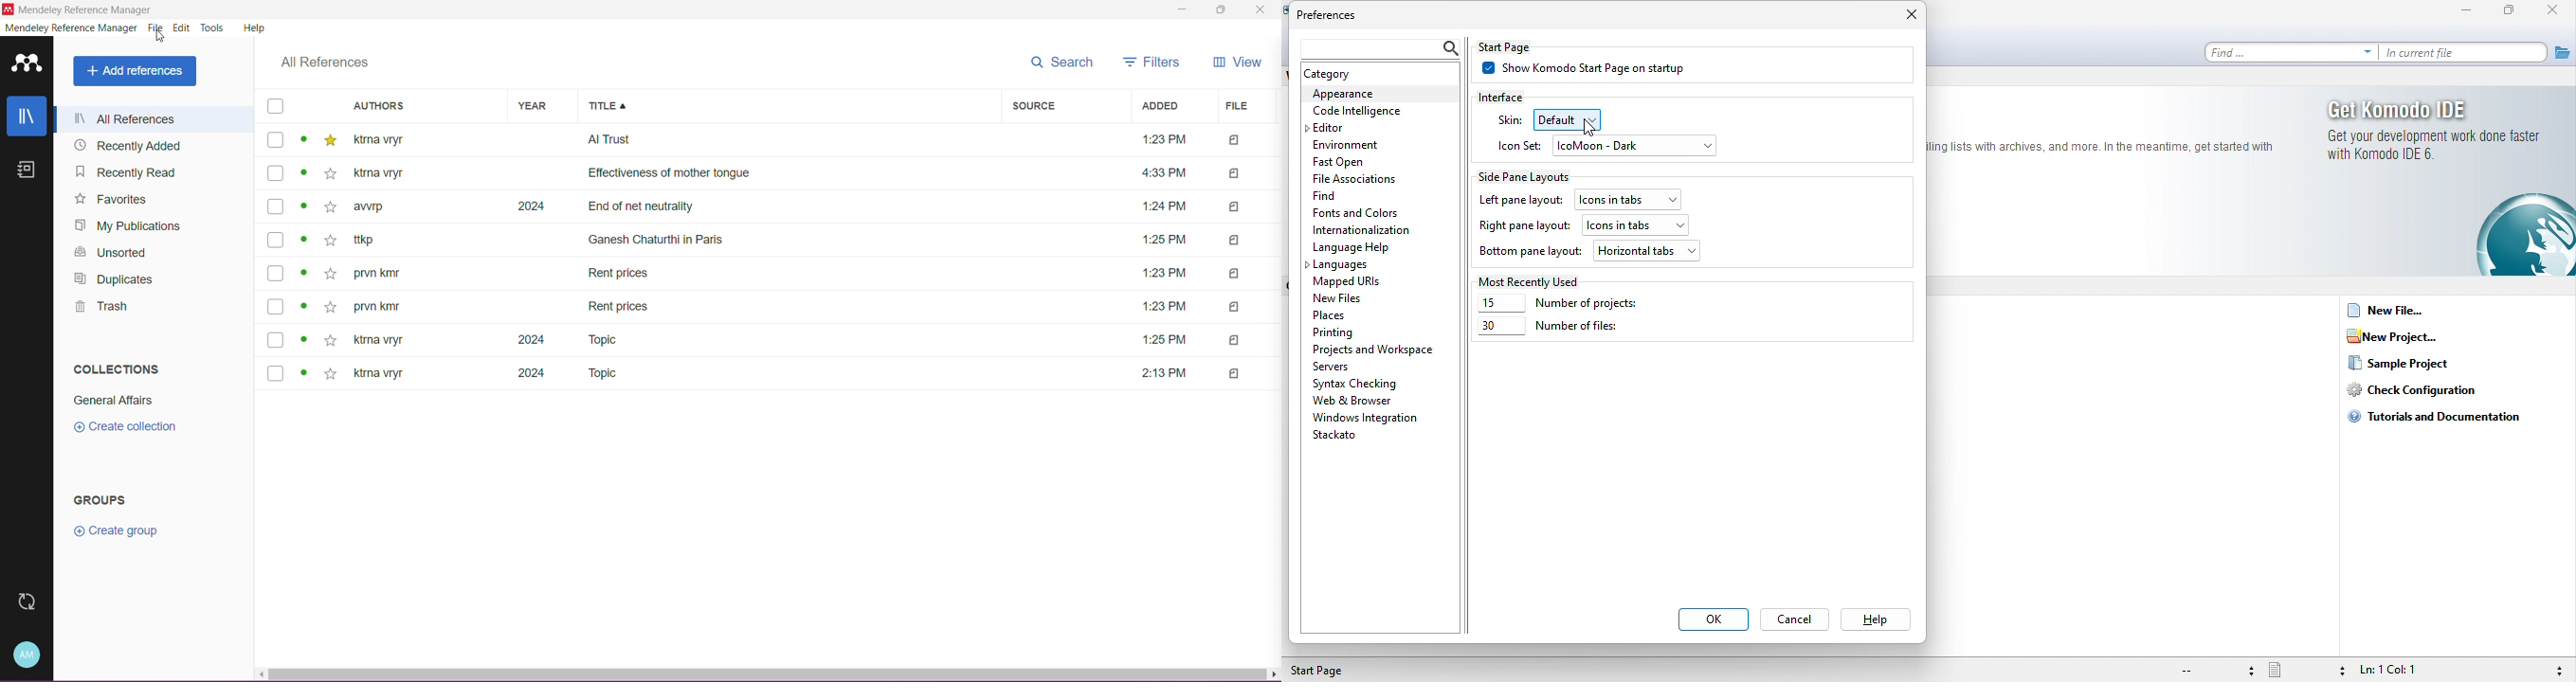 The height and width of the screenshot is (700, 2576). Describe the element at coordinates (101, 9) in the screenshot. I see `Mendeley Reference Manager` at that location.